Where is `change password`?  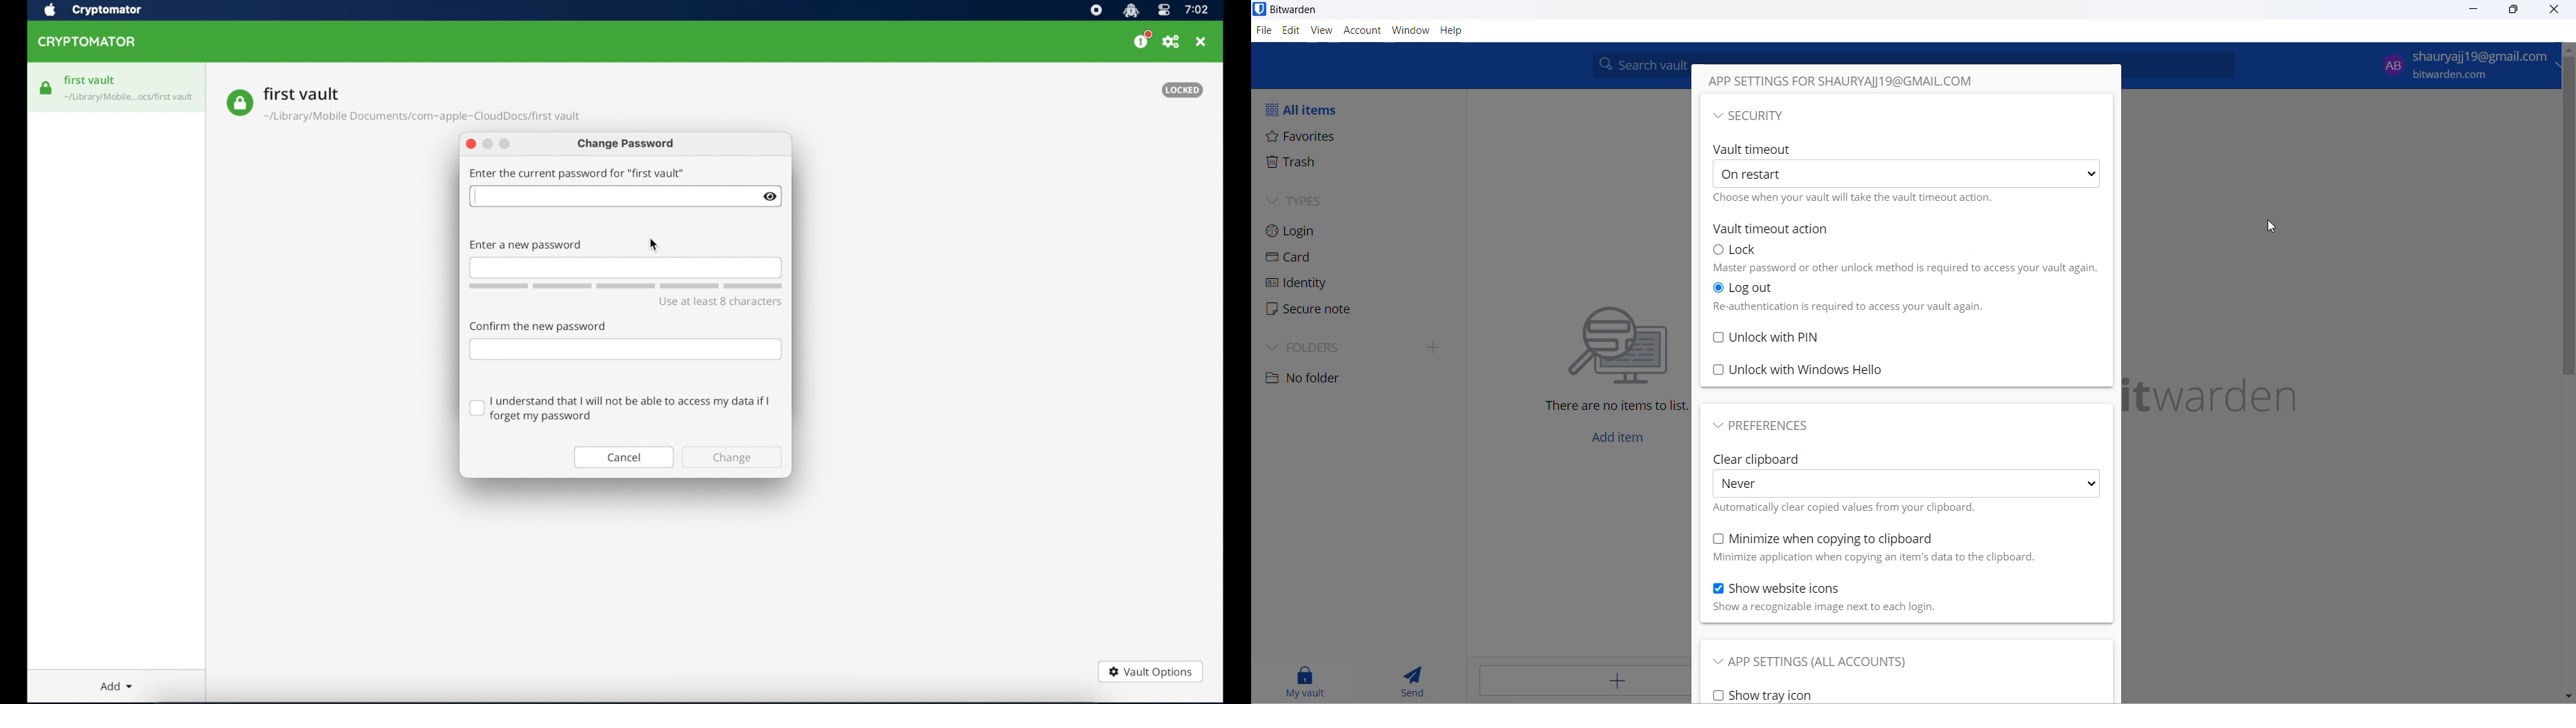 change password is located at coordinates (627, 145).